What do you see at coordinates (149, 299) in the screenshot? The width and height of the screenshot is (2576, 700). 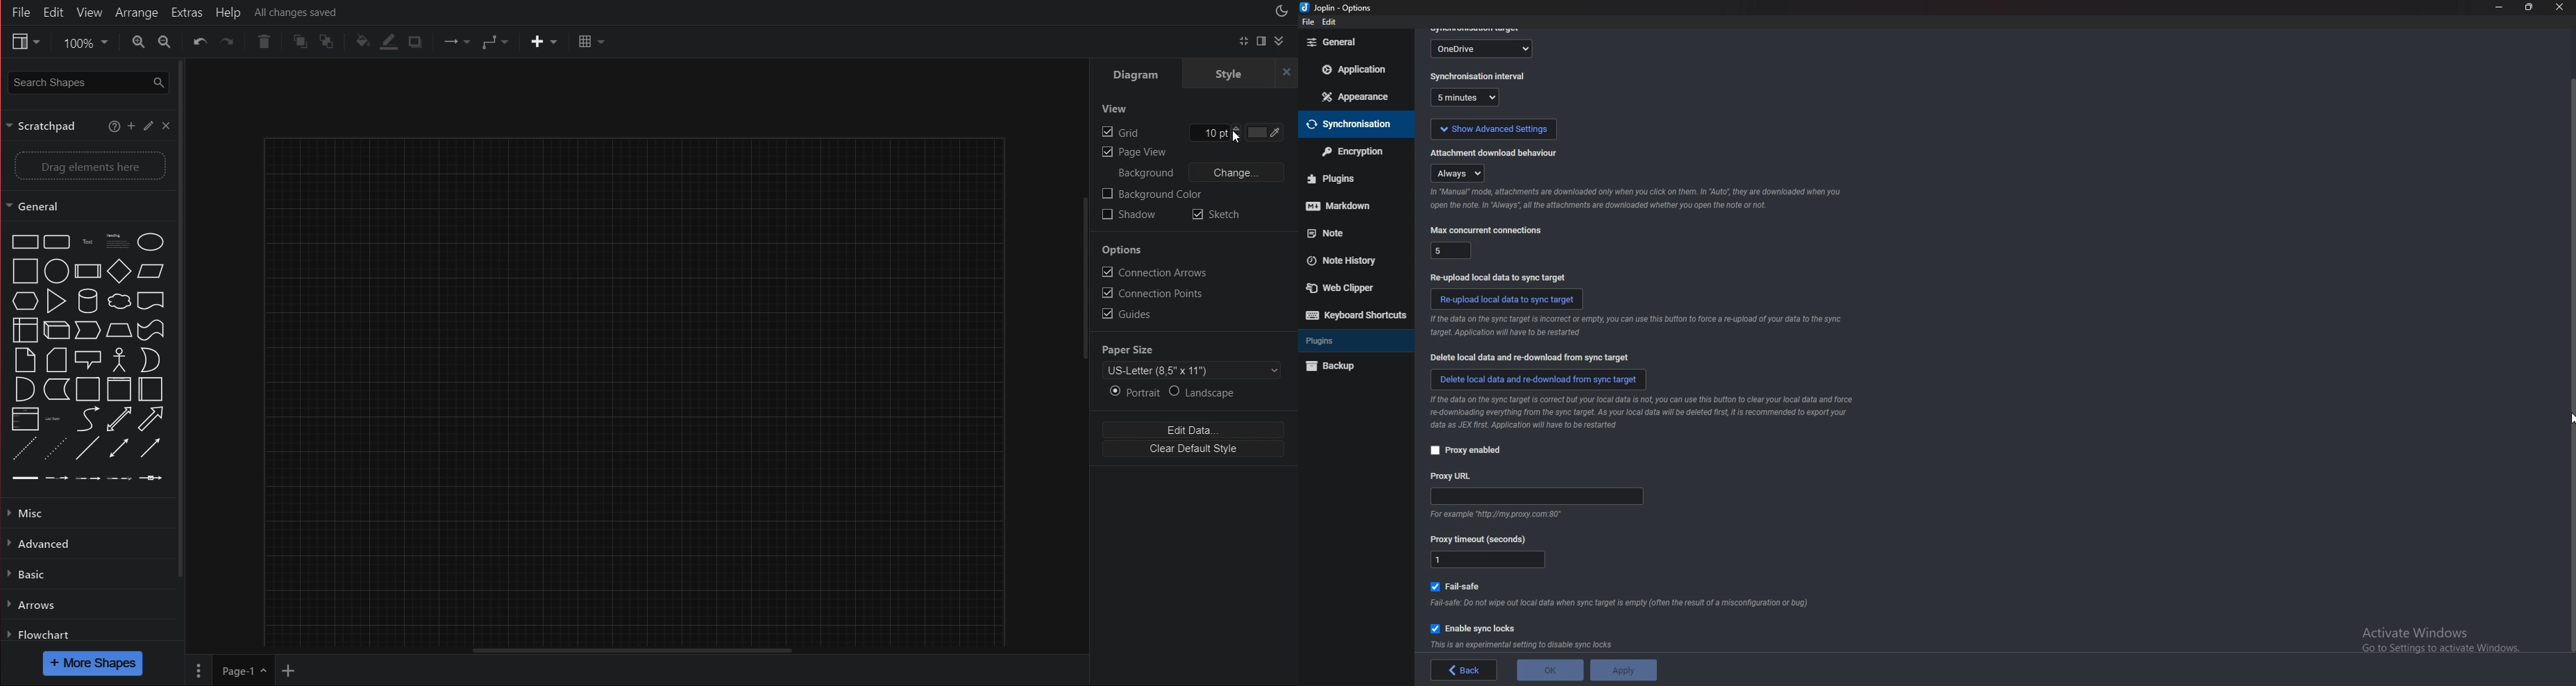 I see `` at bounding box center [149, 299].